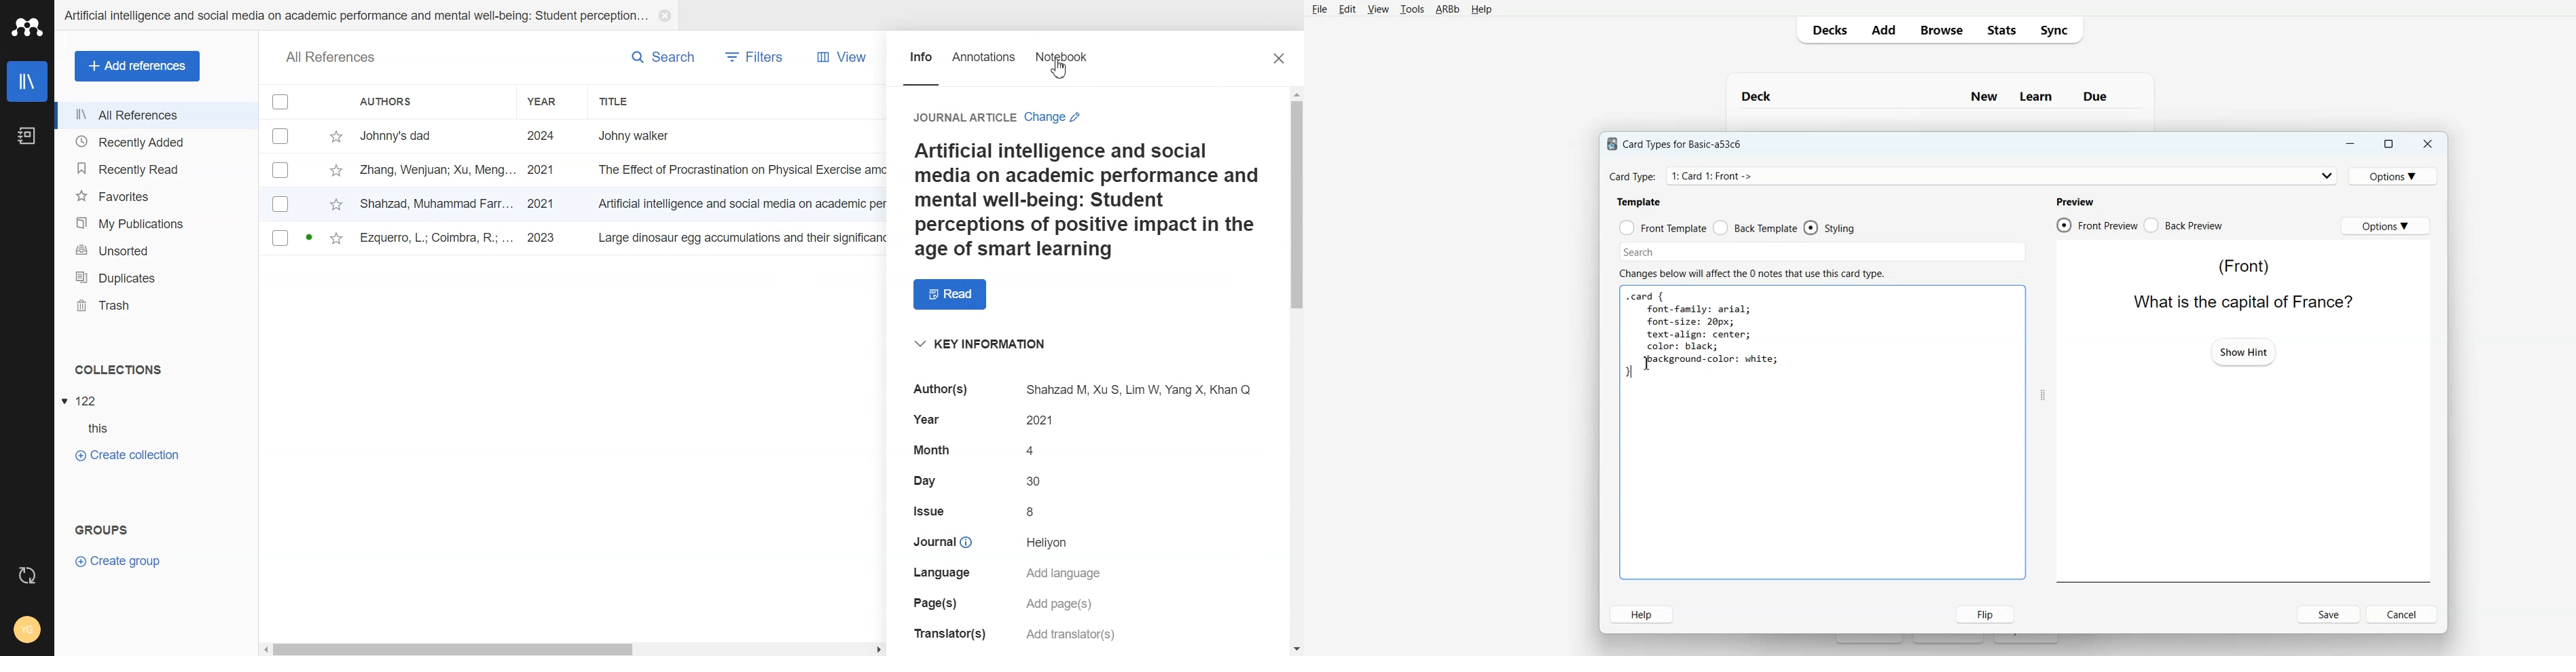 Image resolution: width=2576 pixels, height=672 pixels. Describe the element at coordinates (1675, 143) in the screenshot. I see `Card Types for Basic-a53c6` at that location.